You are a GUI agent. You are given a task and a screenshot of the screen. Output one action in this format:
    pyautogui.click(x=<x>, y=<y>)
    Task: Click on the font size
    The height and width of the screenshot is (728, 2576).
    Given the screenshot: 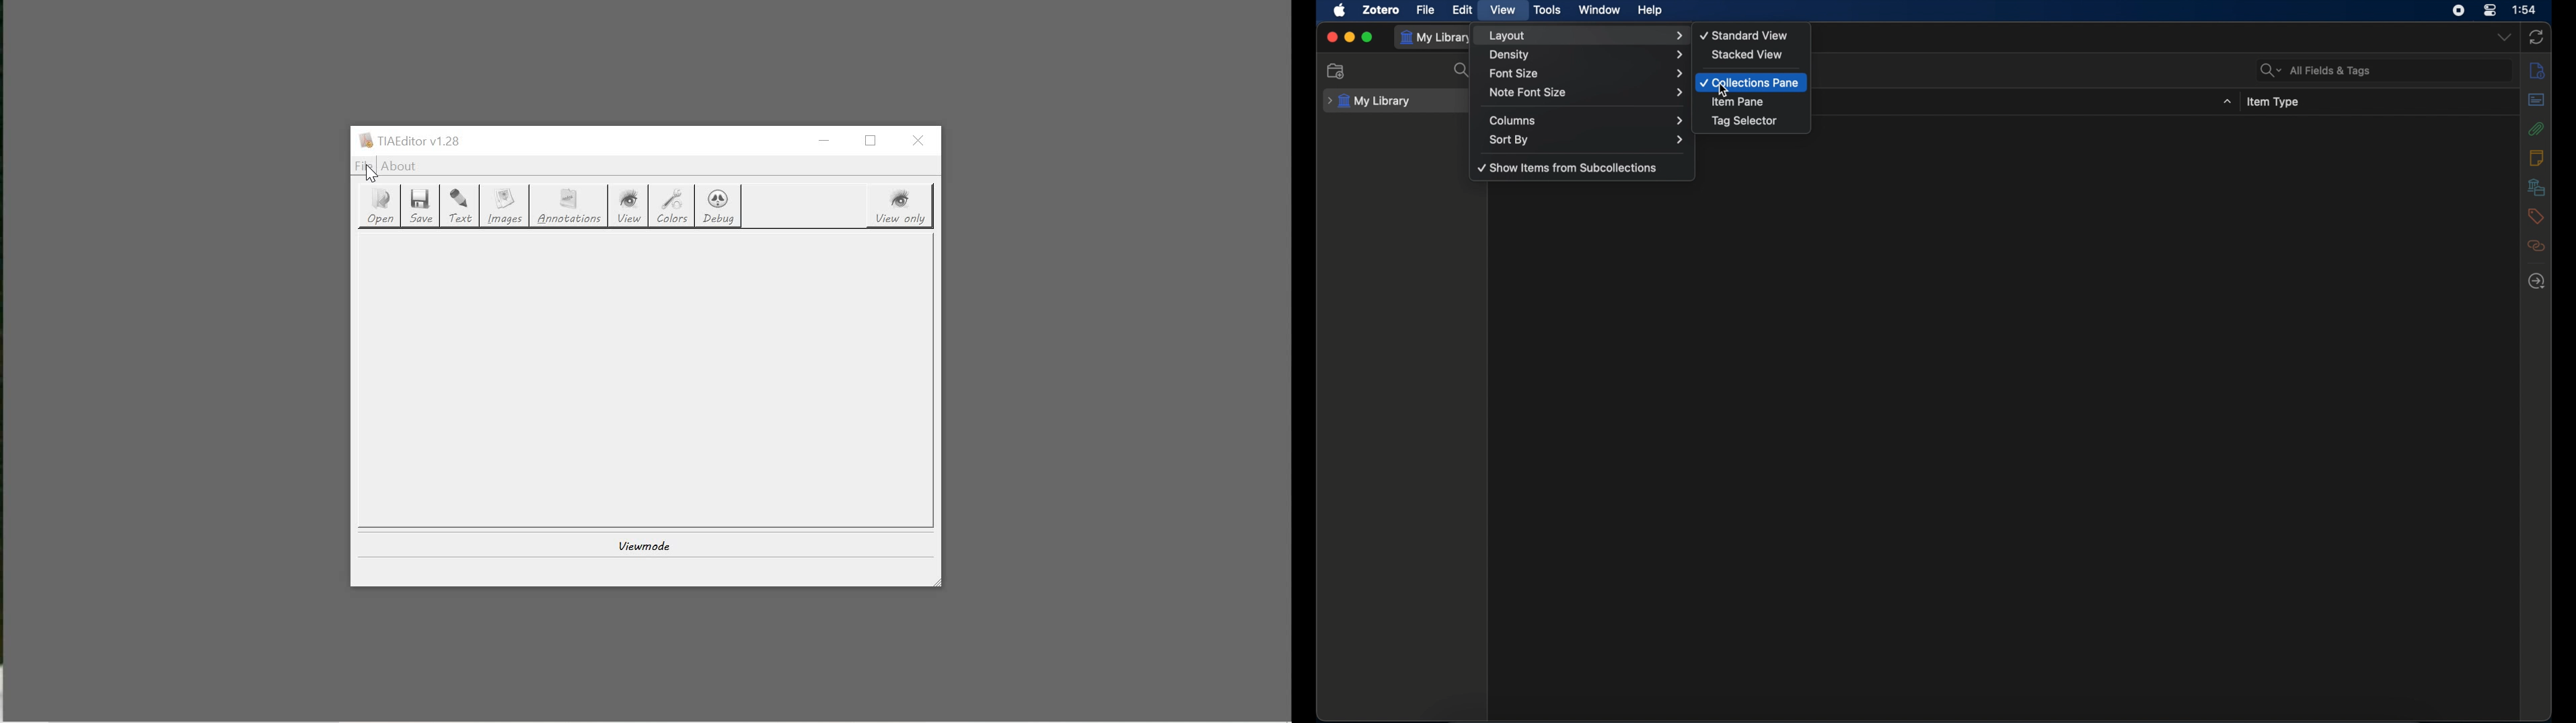 What is the action you would take?
    pyautogui.click(x=1586, y=73)
    